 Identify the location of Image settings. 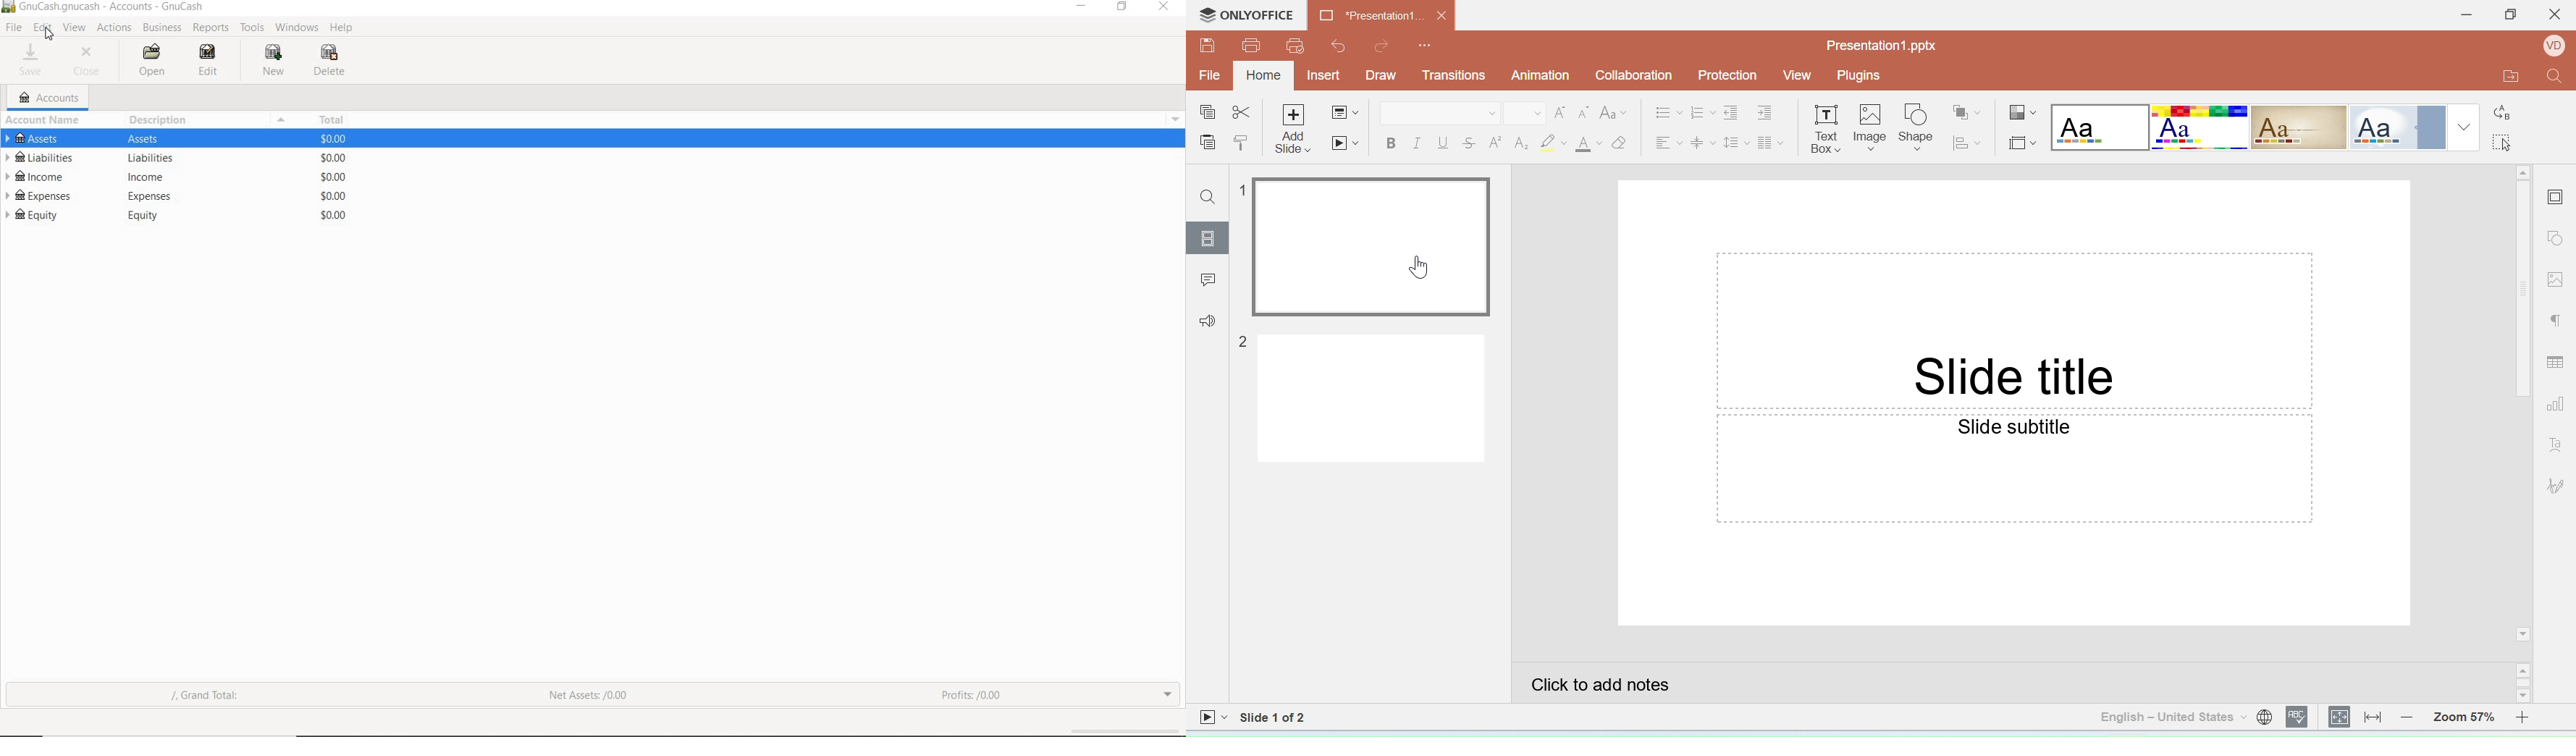
(2558, 278).